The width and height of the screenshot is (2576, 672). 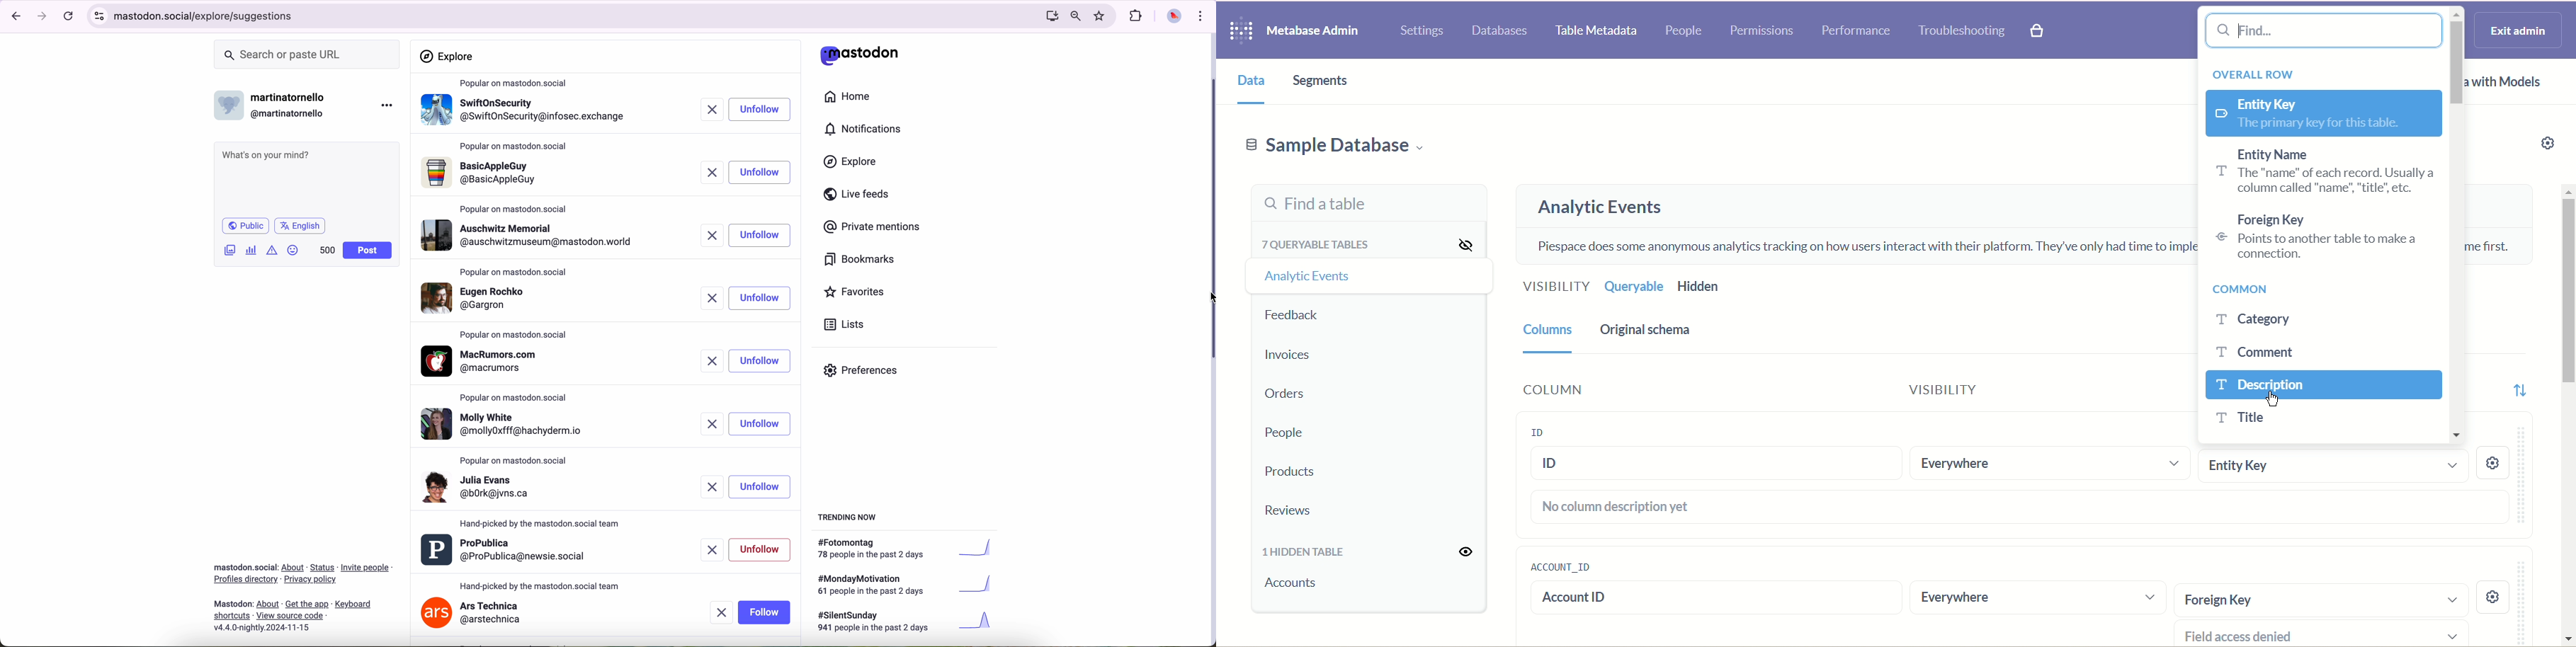 I want to click on exit admin, so click(x=2515, y=30).